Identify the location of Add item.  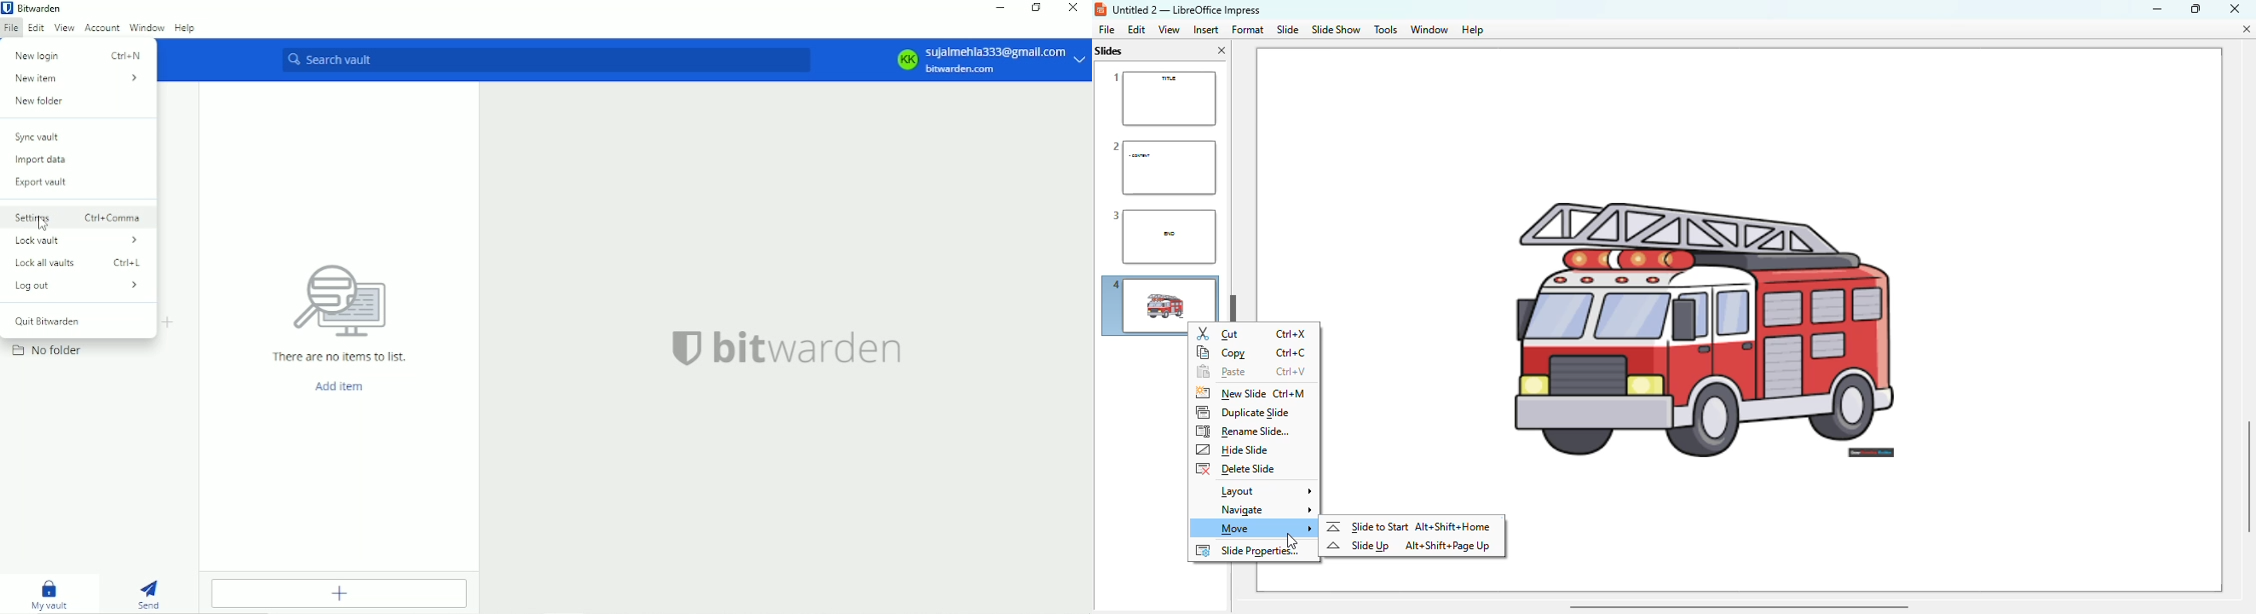
(339, 388).